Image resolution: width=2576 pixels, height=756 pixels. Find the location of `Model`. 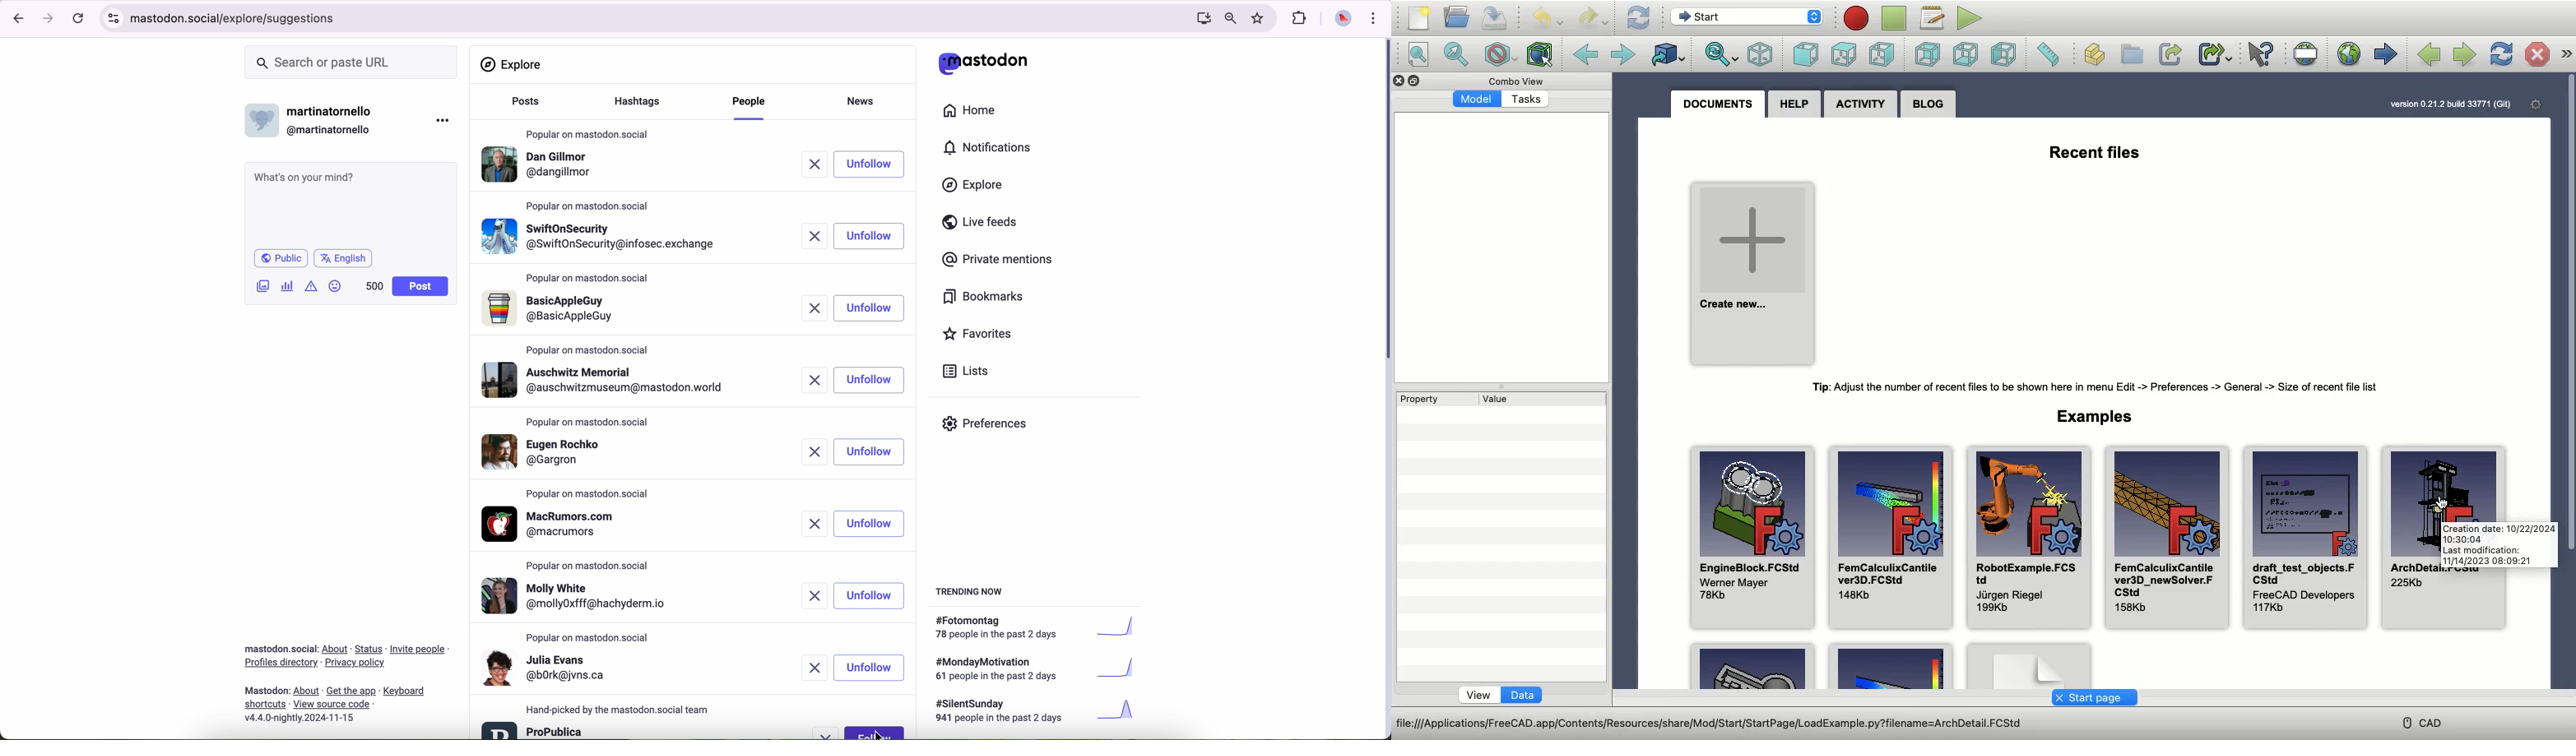

Model is located at coordinates (1475, 99).